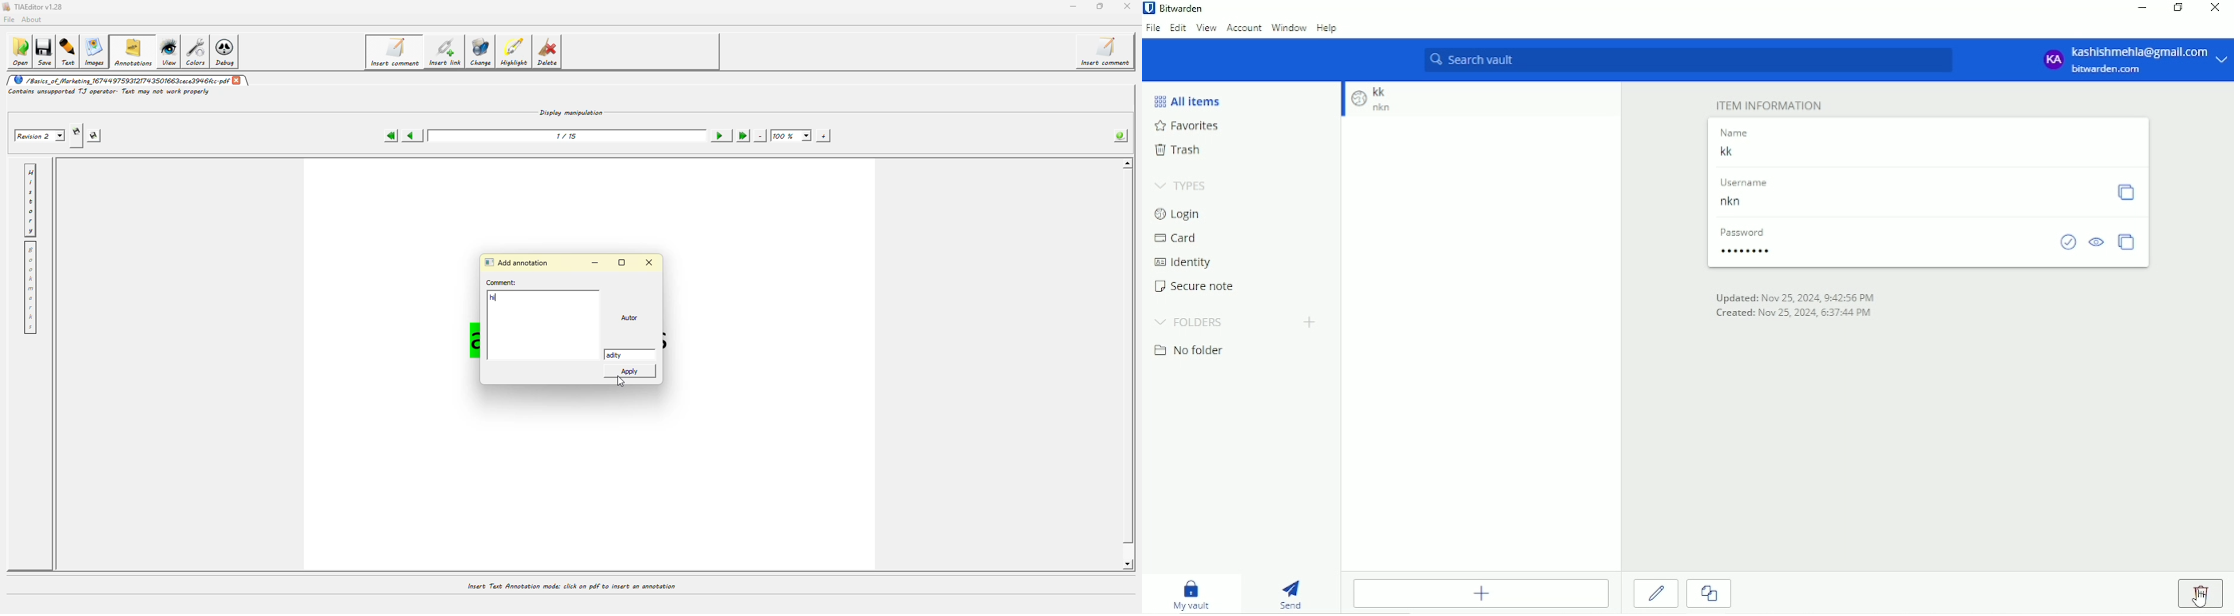  What do you see at coordinates (1289, 28) in the screenshot?
I see `Window` at bounding box center [1289, 28].